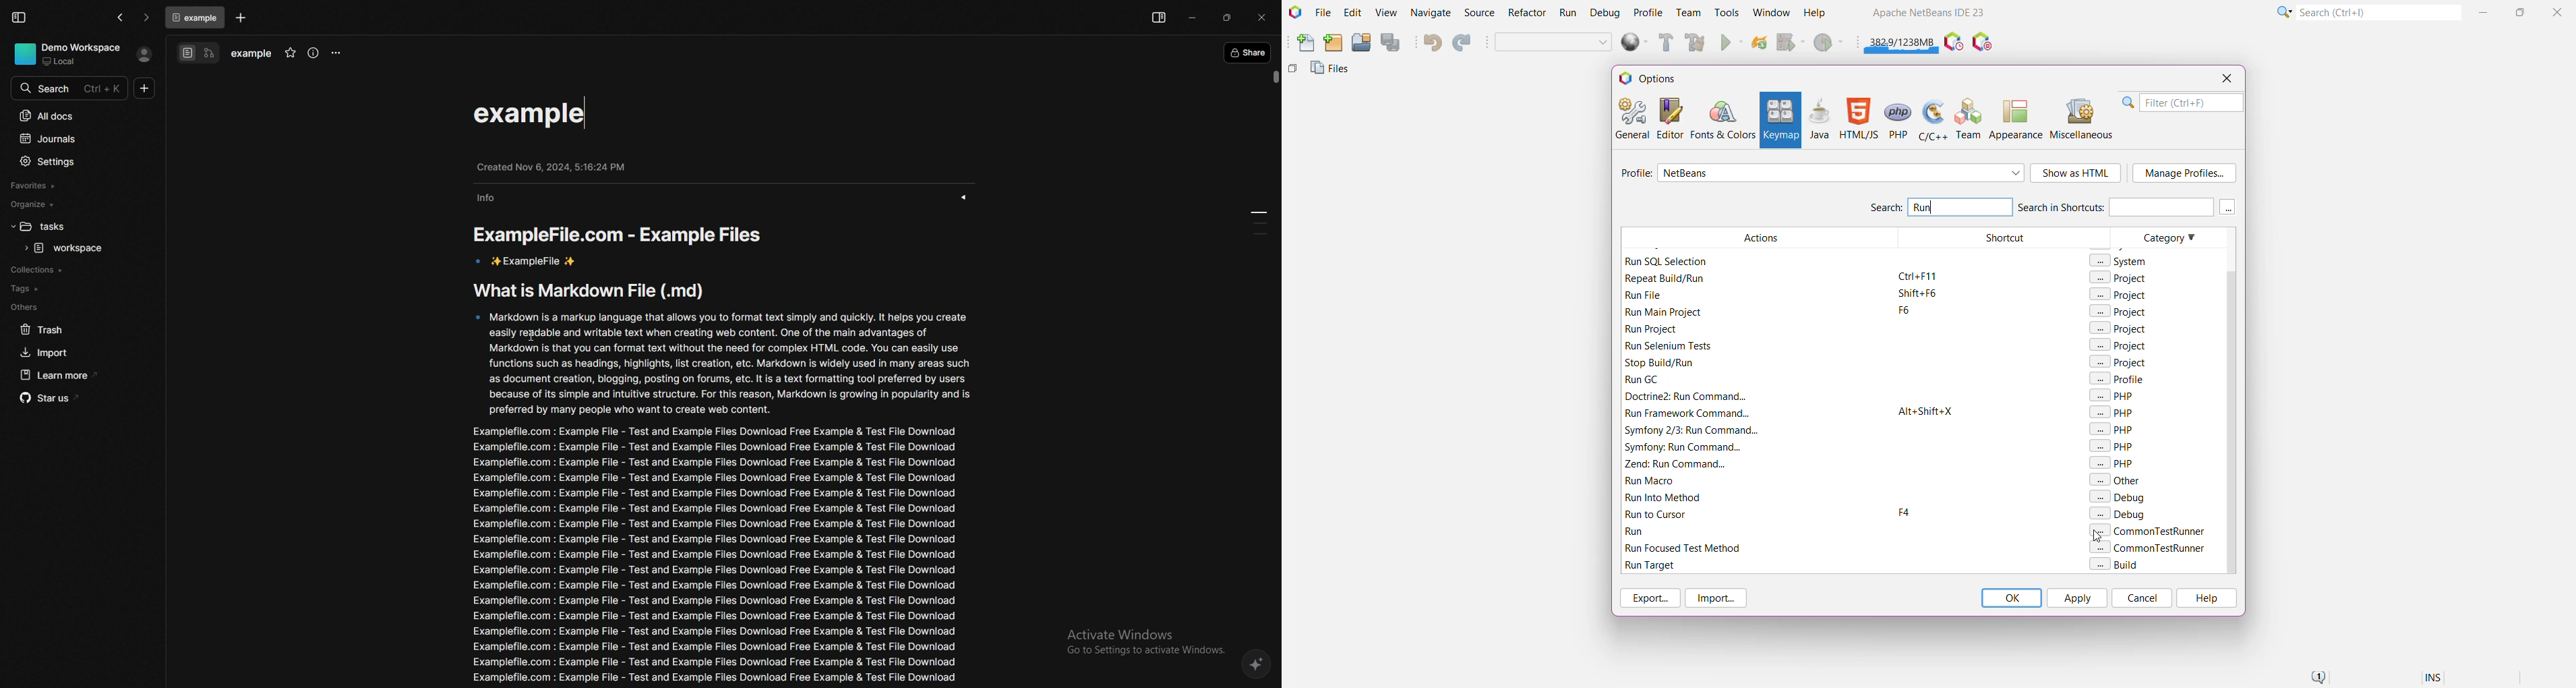 The image size is (2576, 700). Describe the element at coordinates (1634, 42) in the screenshot. I see `` at that location.